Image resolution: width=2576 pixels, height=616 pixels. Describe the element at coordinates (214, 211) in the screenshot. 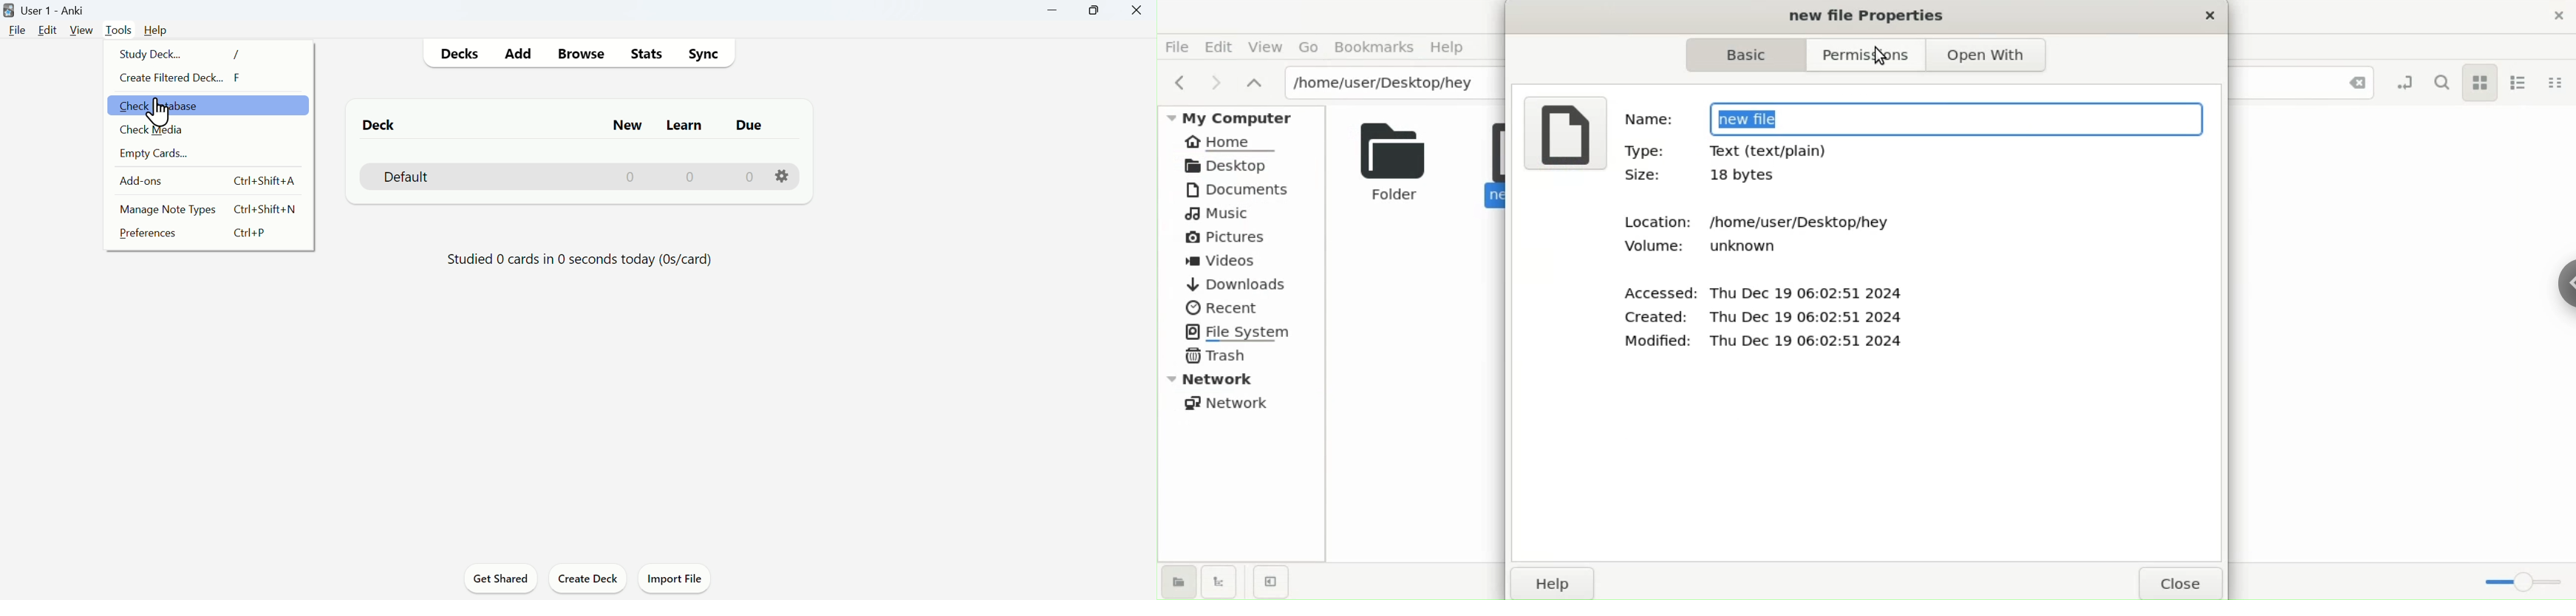

I see `Manage note types` at that location.